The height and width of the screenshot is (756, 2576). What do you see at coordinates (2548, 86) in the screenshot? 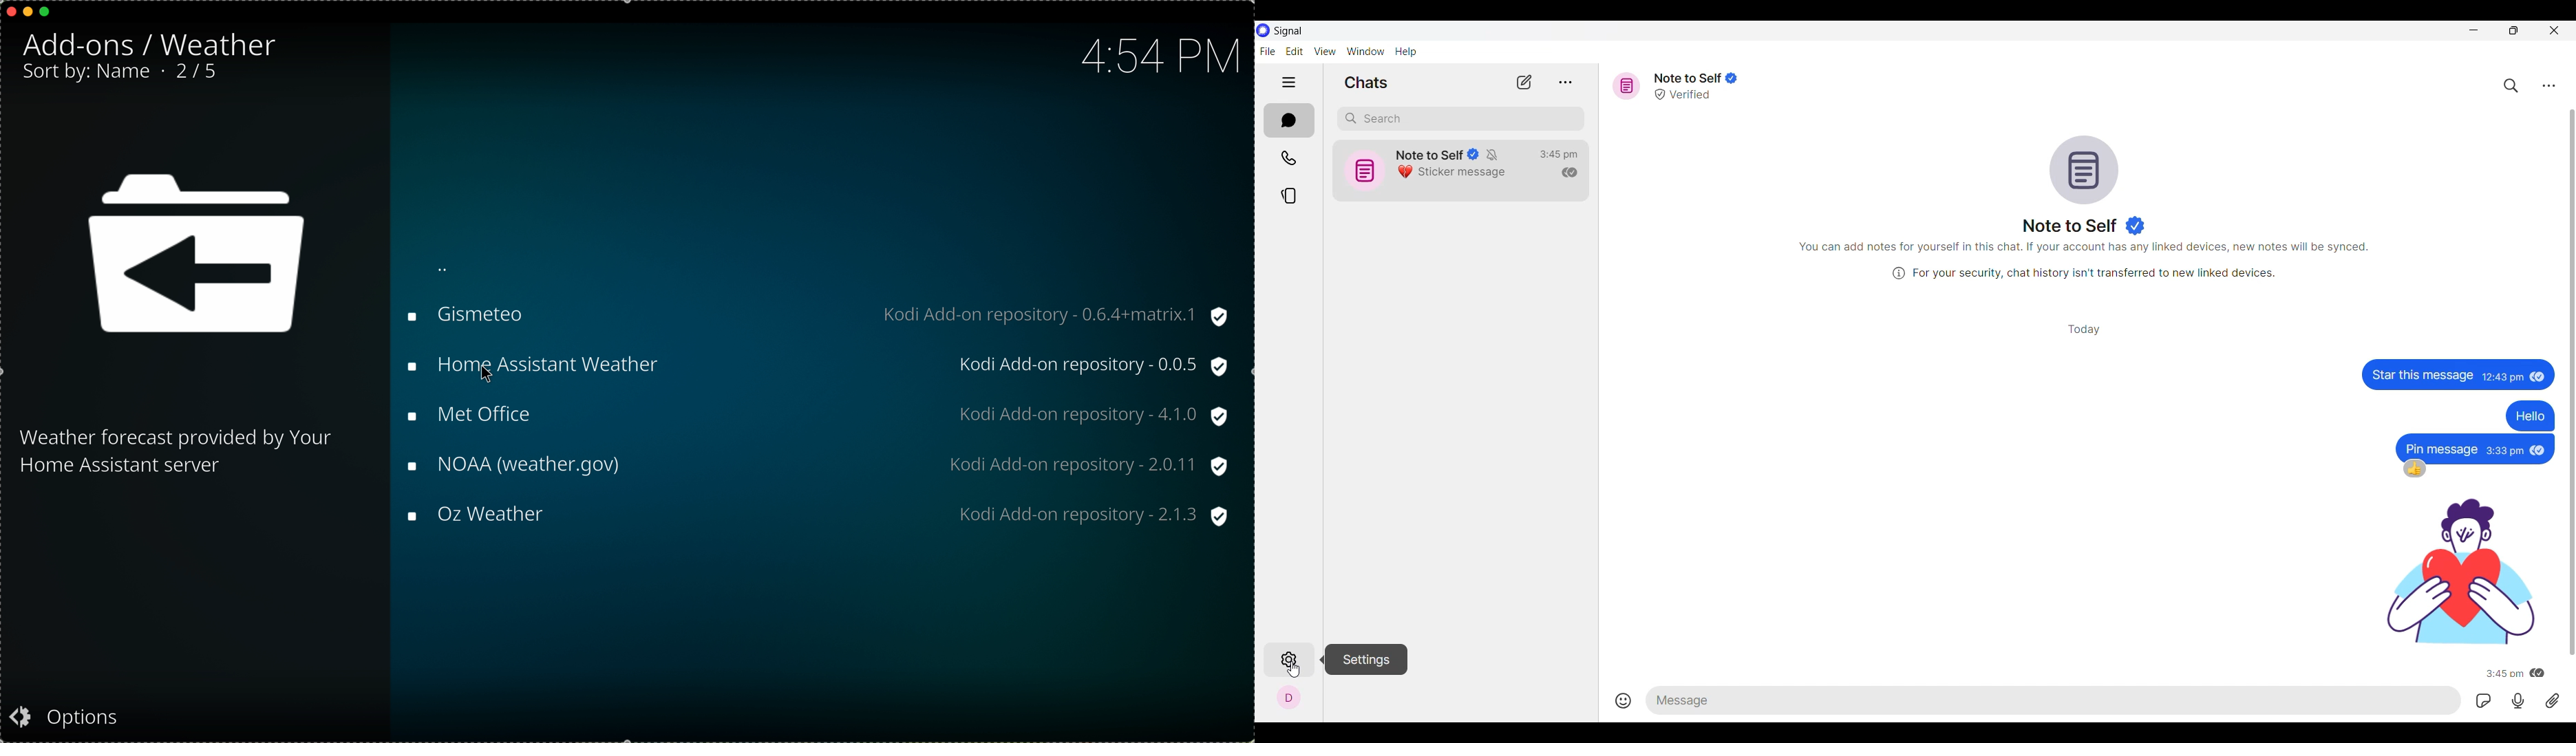
I see `Chat settings` at bounding box center [2548, 86].